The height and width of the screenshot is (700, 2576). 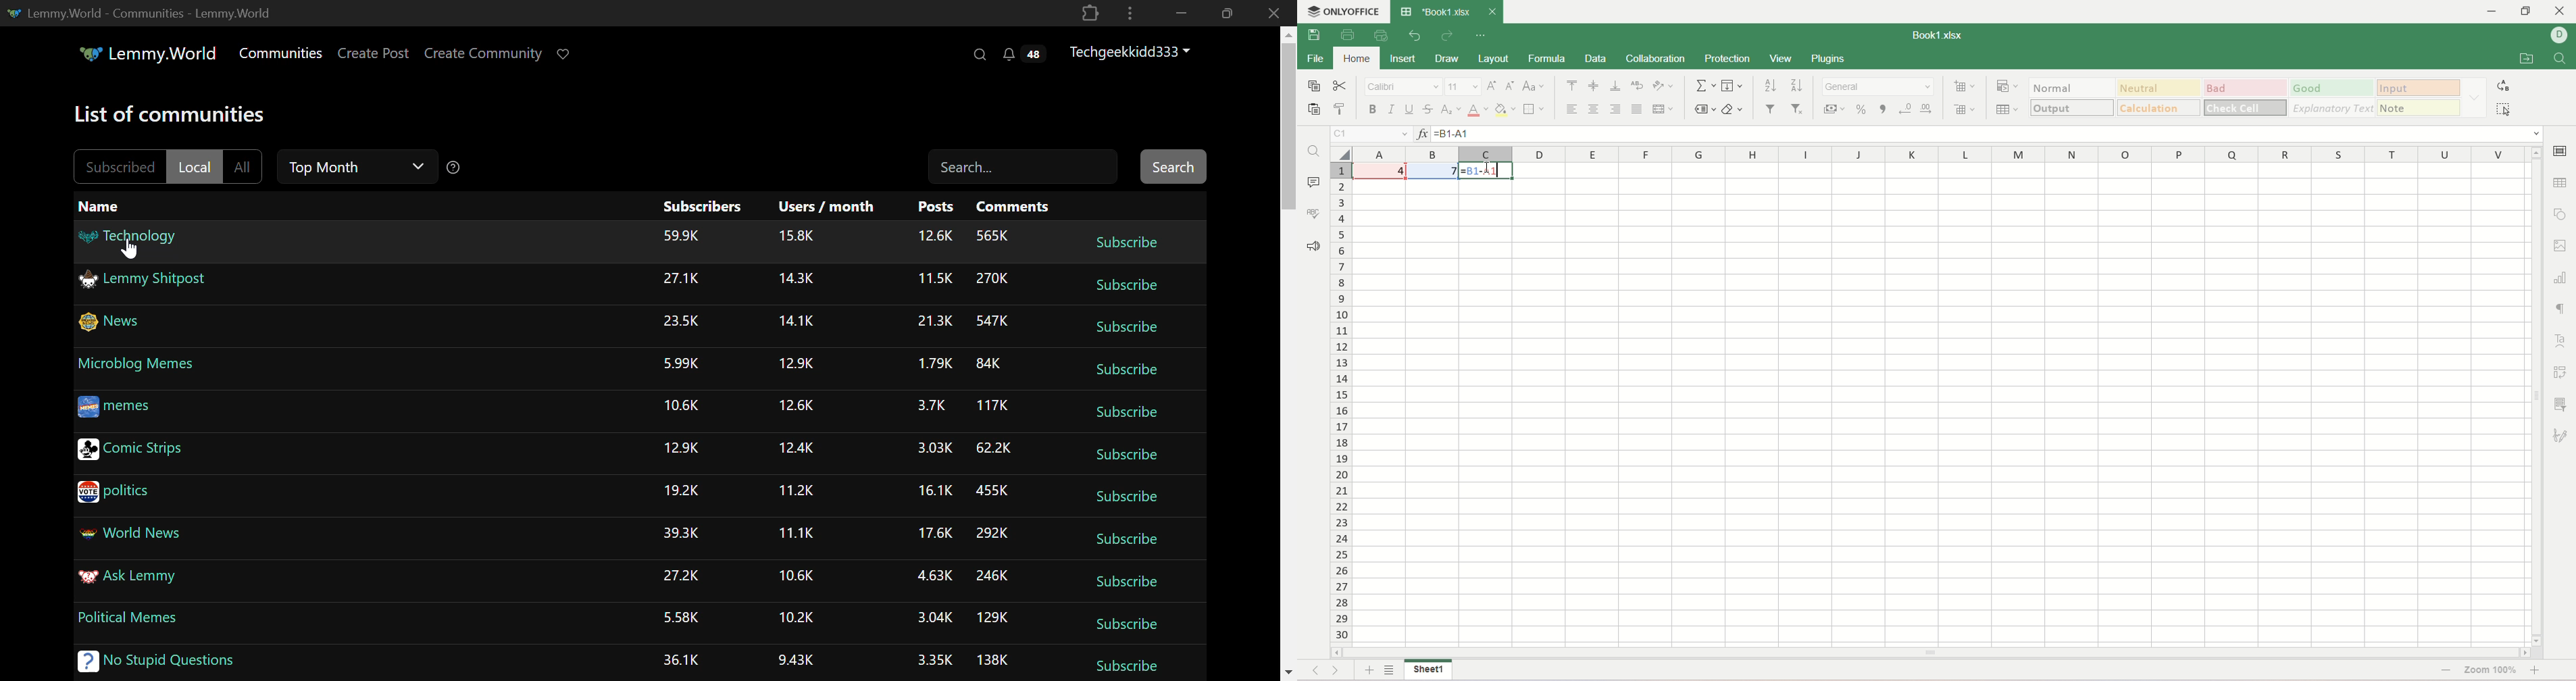 What do you see at coordinates (1313, 85) in the screenshot?
I see `copy` at bounding box center [1313, 85].